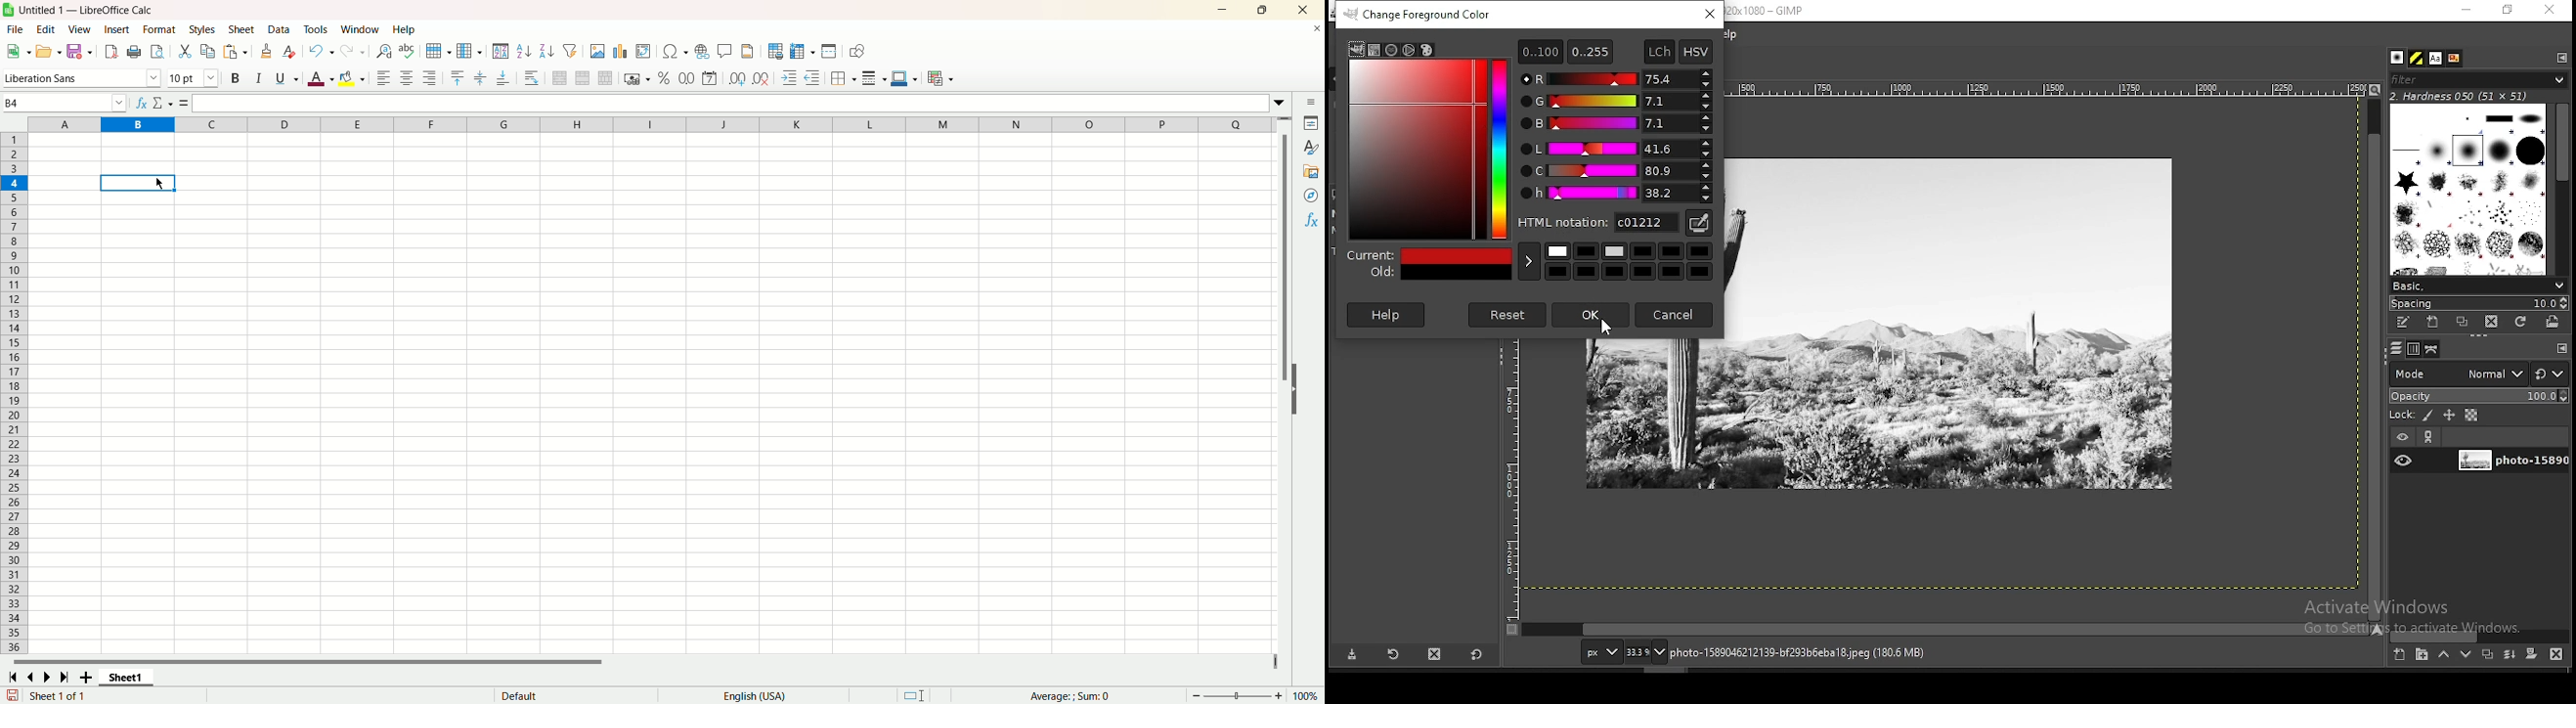 The image size is (2576, 728). What do you see at coordinates (1224, 10) in the screenshot?
I see `Minimize` at bounding box center [1224, 10].